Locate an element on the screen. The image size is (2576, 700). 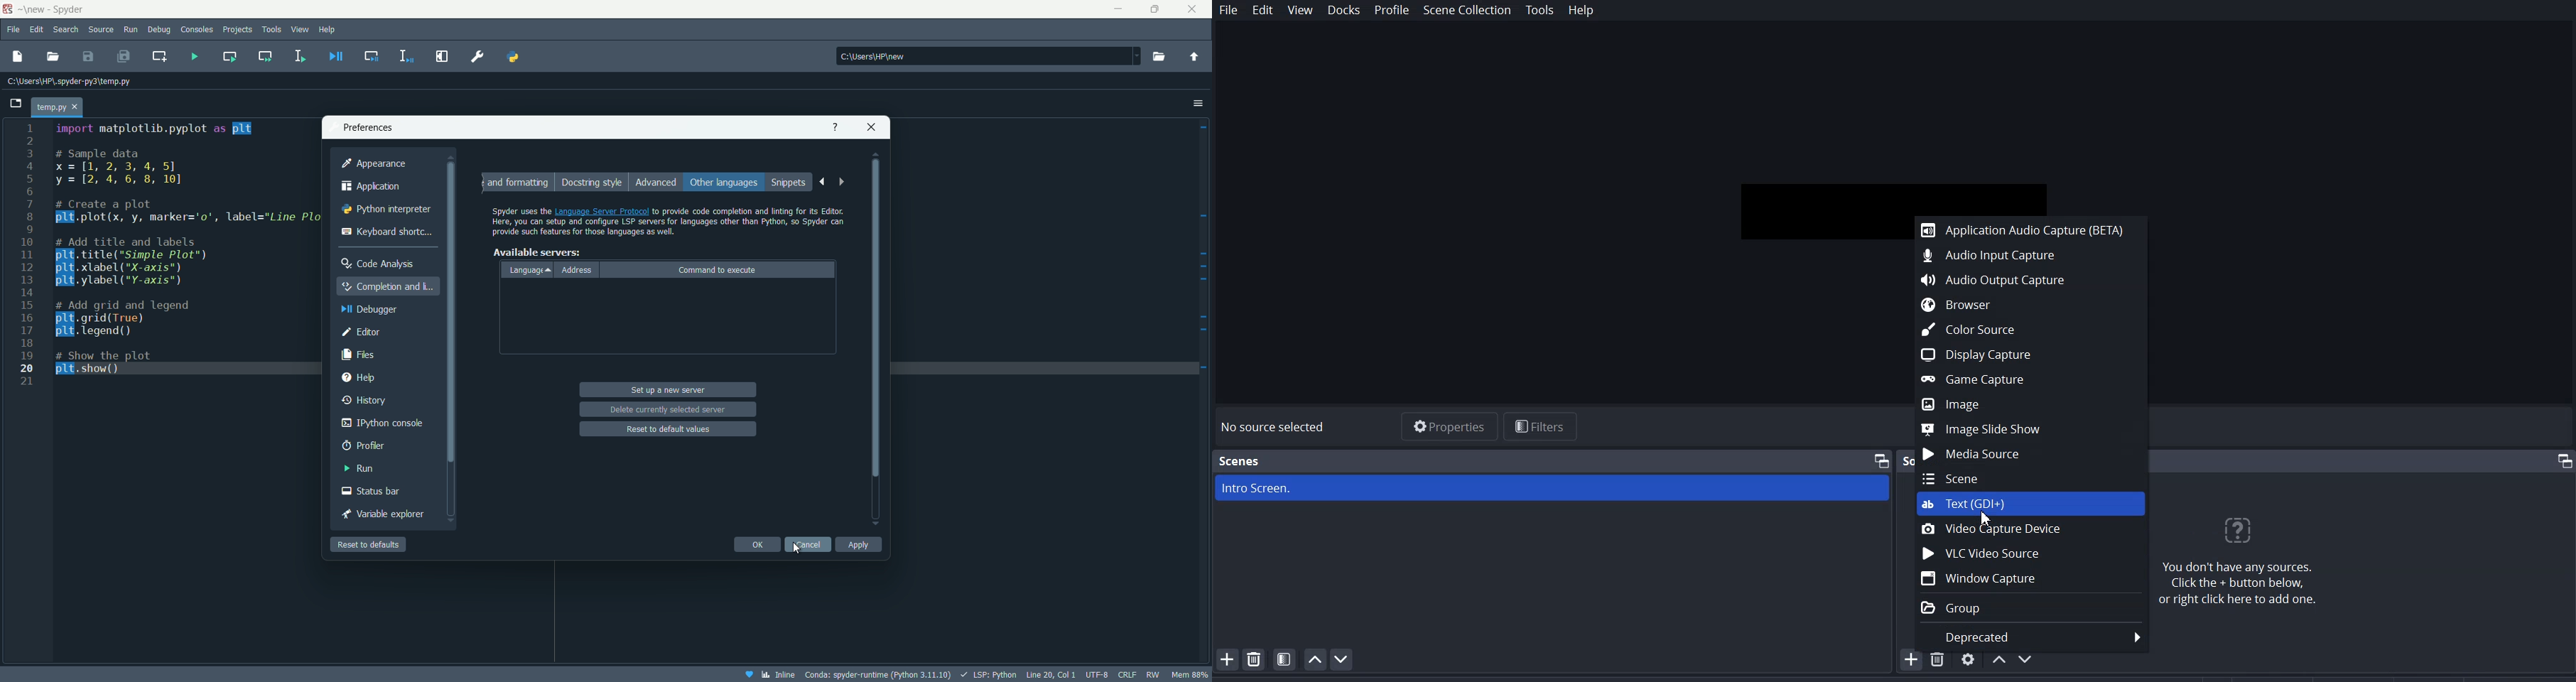
help is located at coordinates (834, 126).